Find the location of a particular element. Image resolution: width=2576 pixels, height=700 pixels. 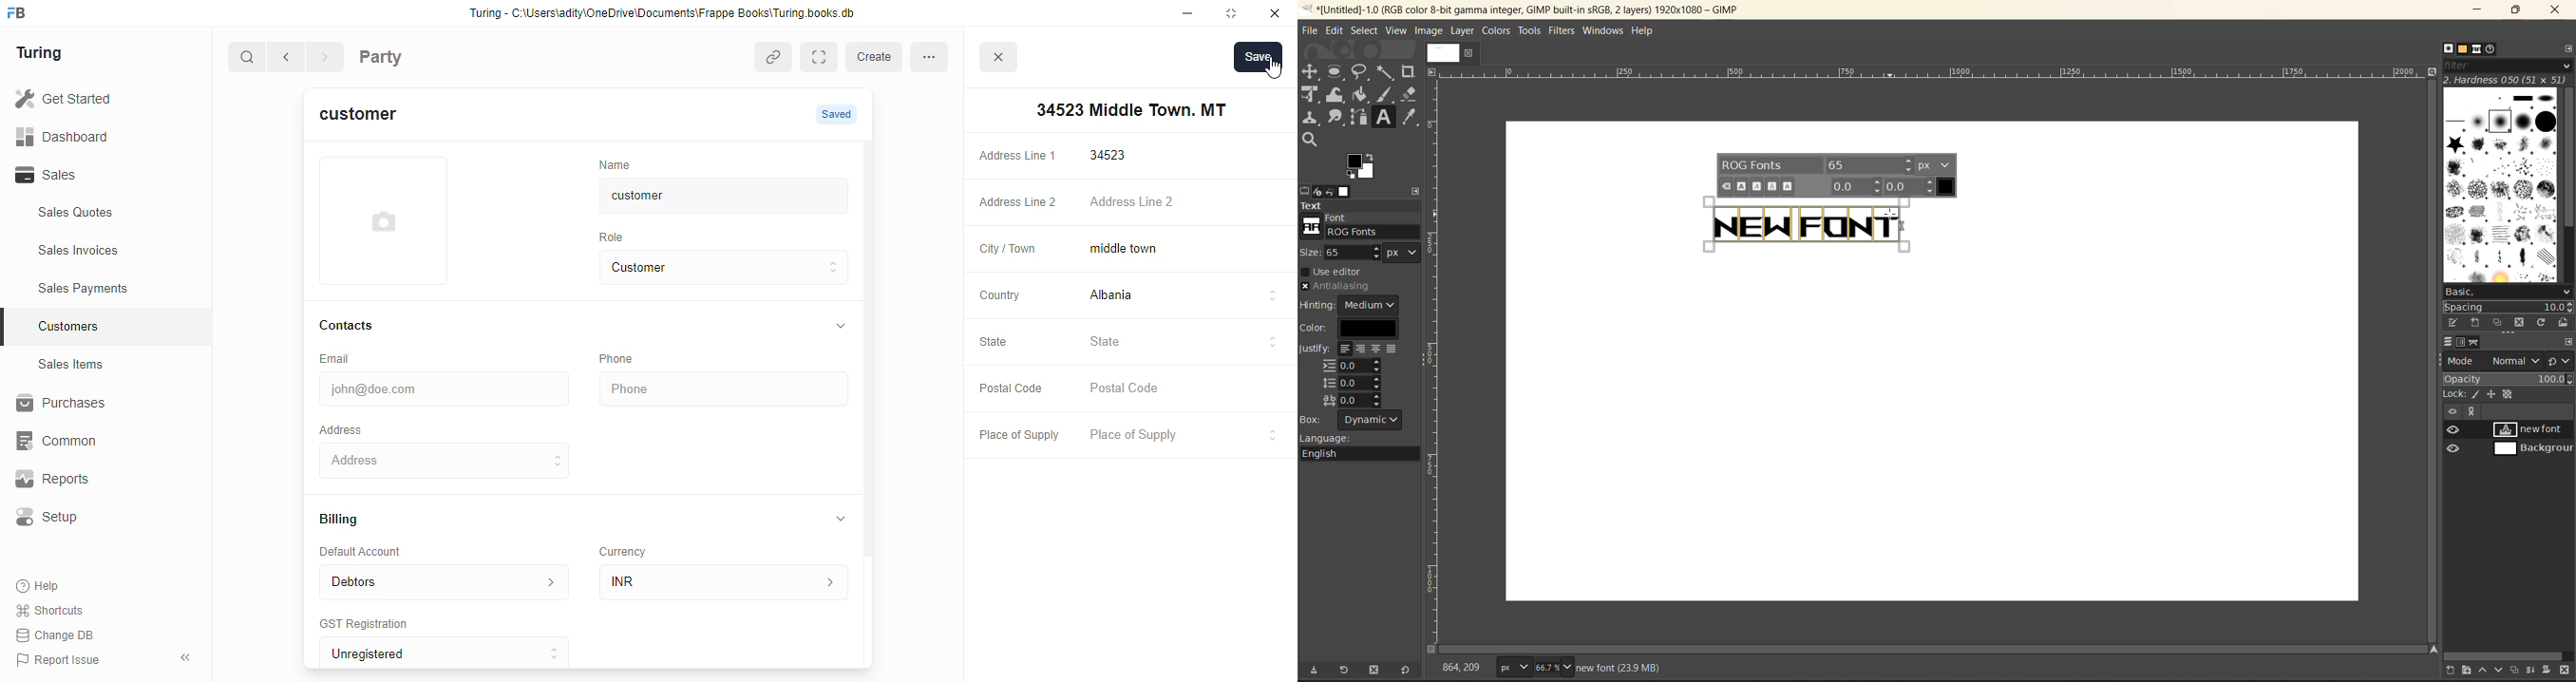

Address Line 2 is located at coordinates (1013, 203).